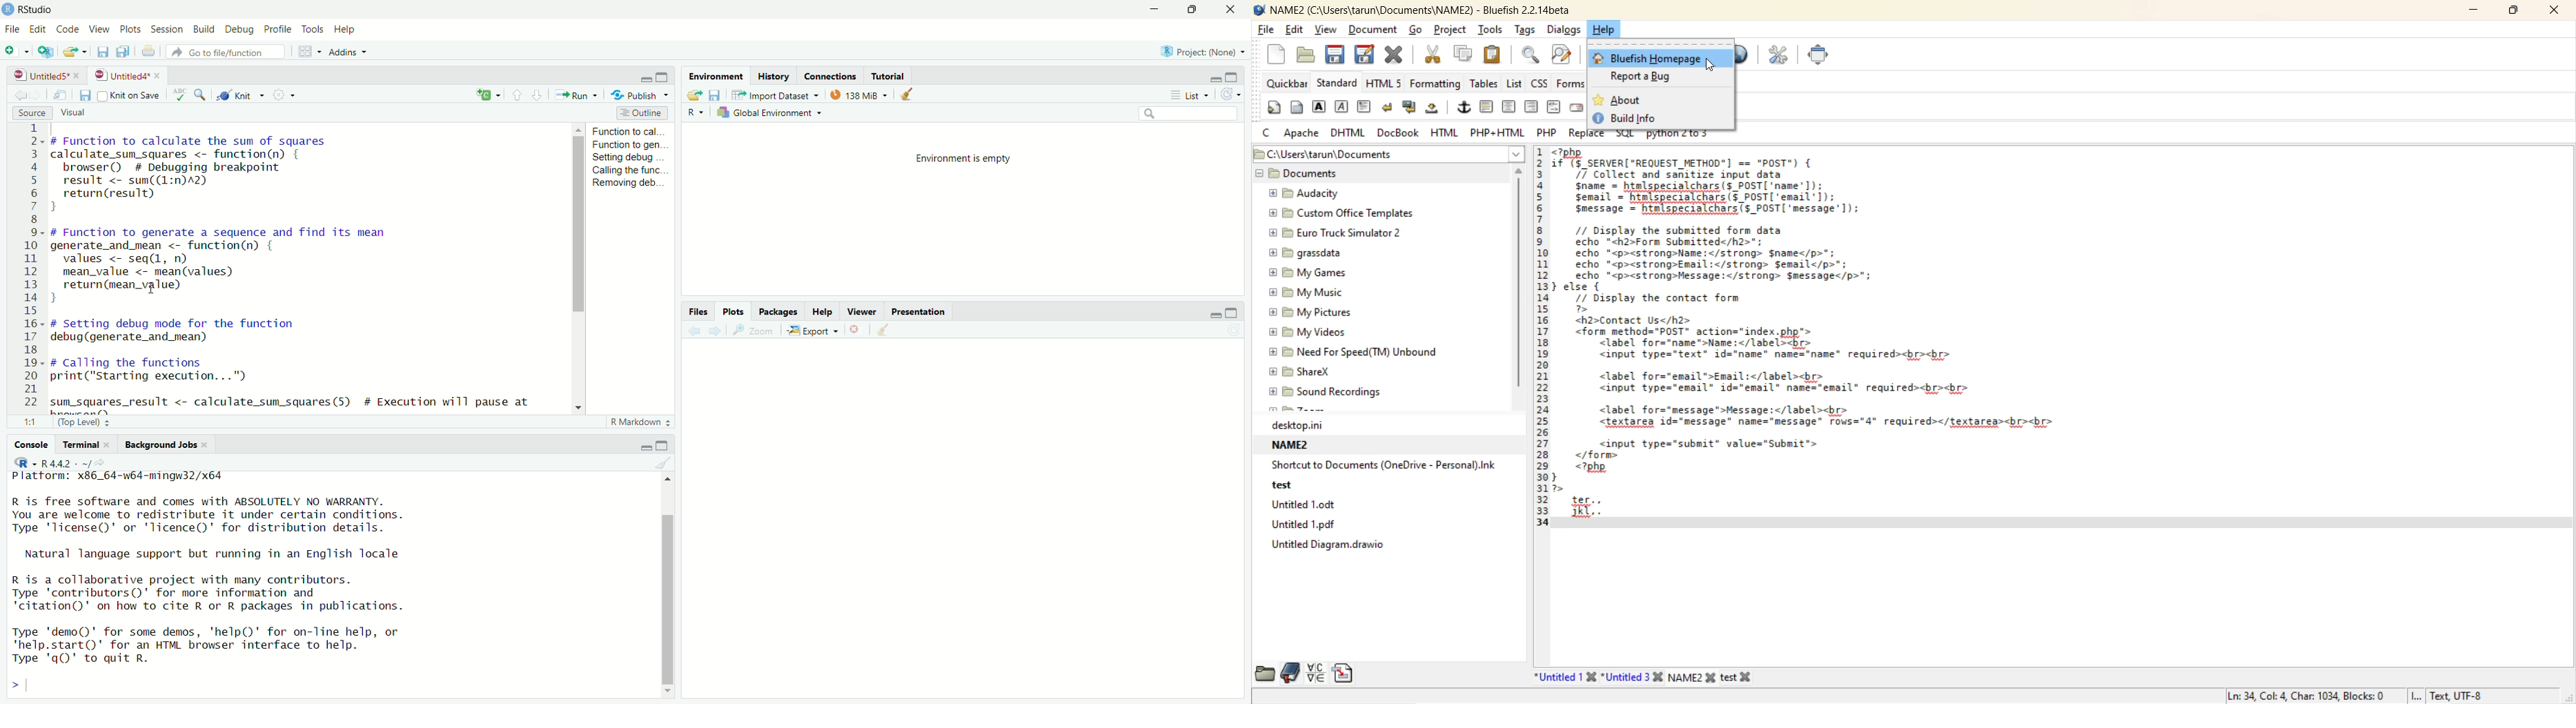  I want to click on NAME2, so click(1691, 676).